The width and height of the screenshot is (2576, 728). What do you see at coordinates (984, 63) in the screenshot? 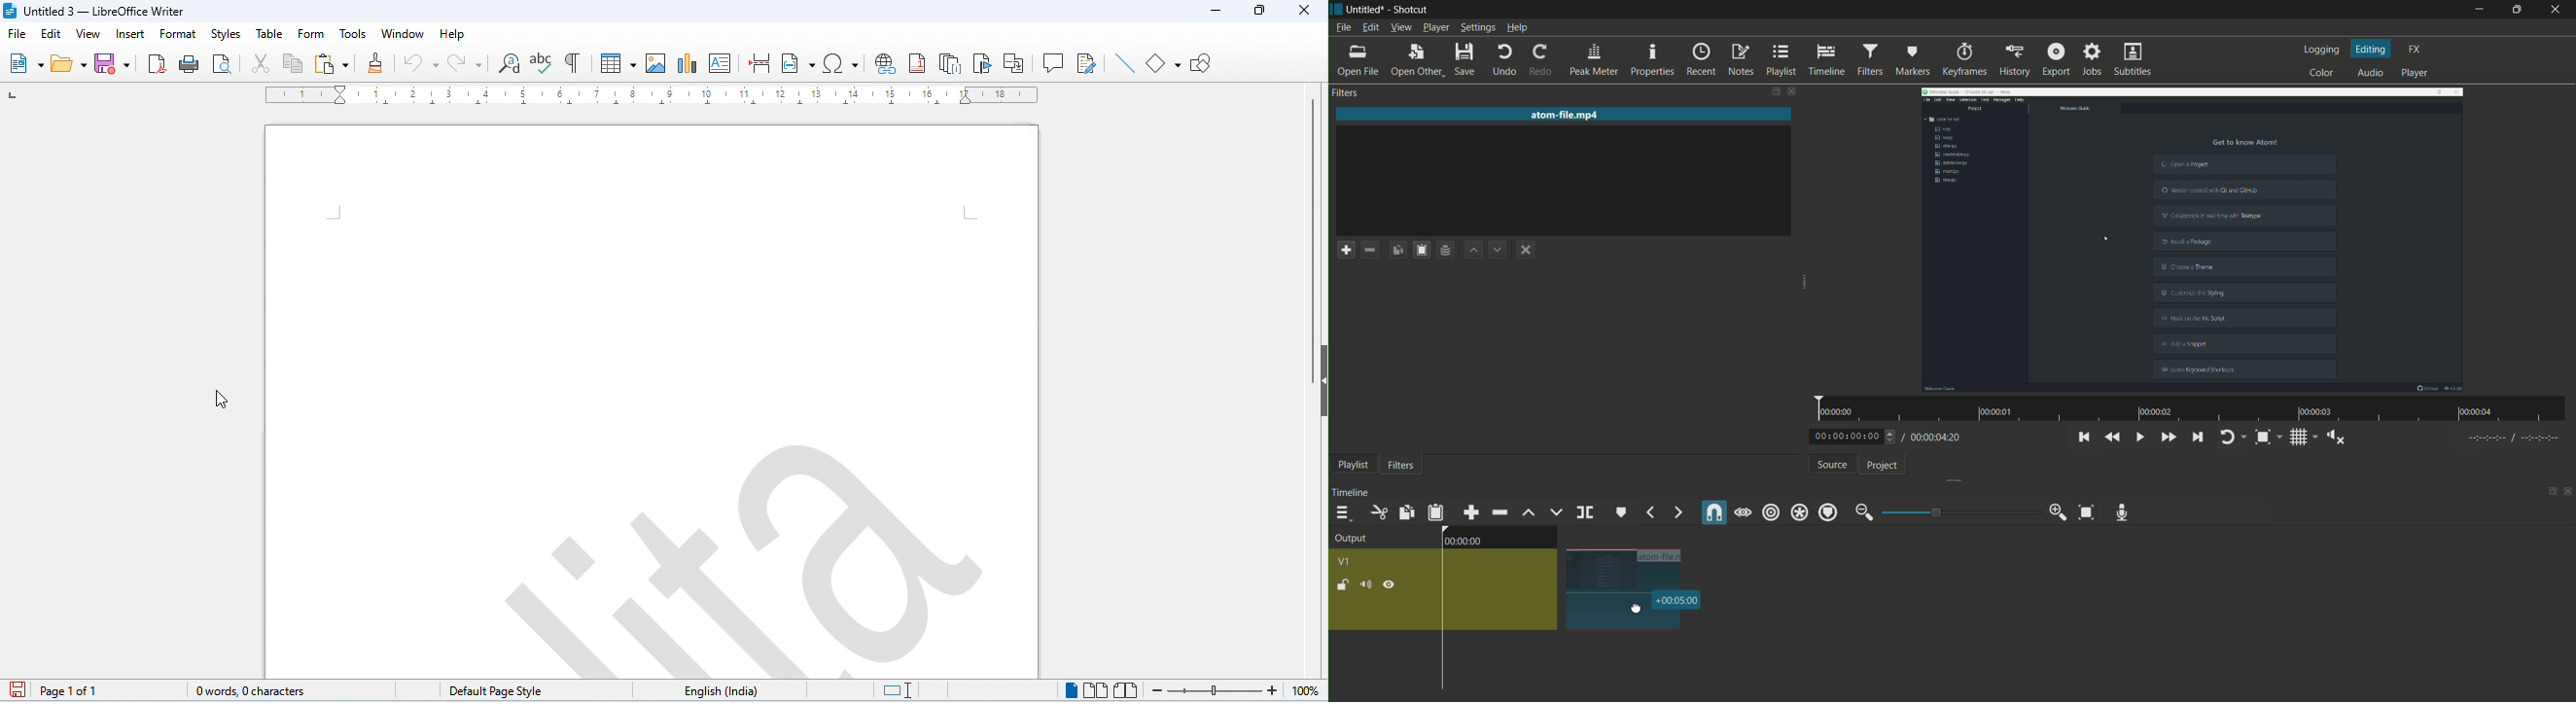
I see `insert bookmark` at bounding box center [984, 63].